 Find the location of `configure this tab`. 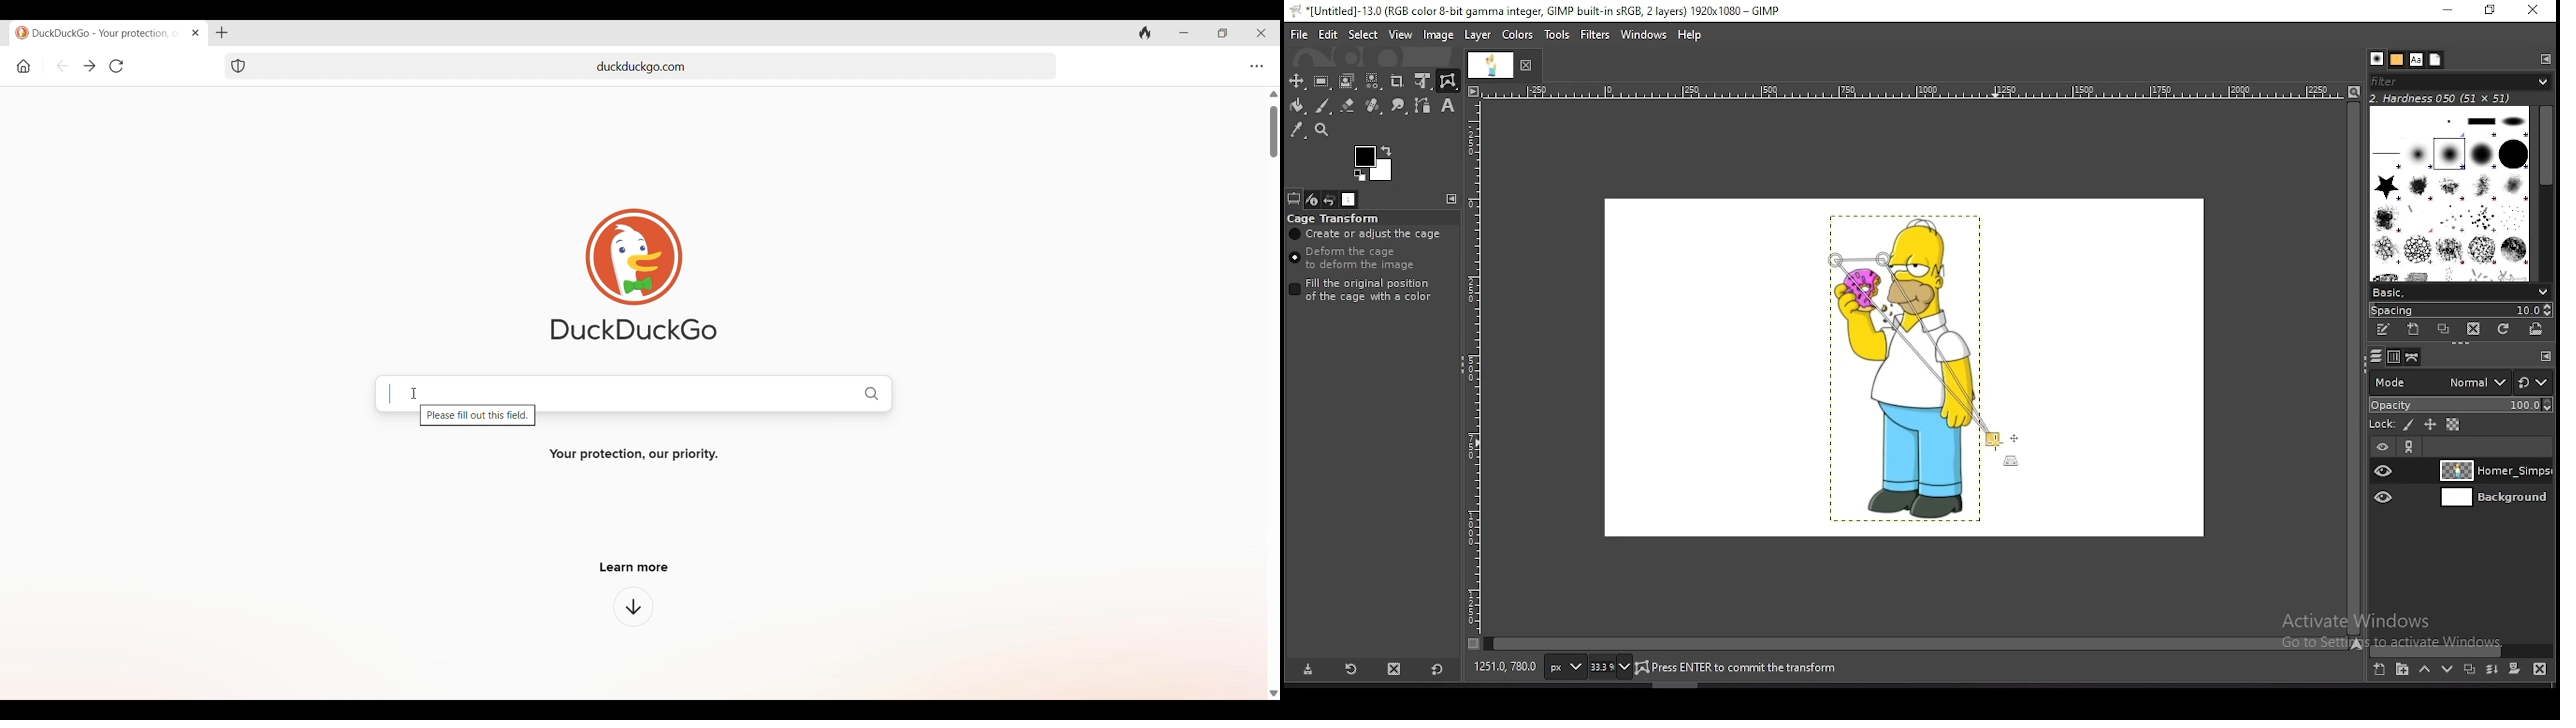

configure this tab is located at coordinates (2544, 60).